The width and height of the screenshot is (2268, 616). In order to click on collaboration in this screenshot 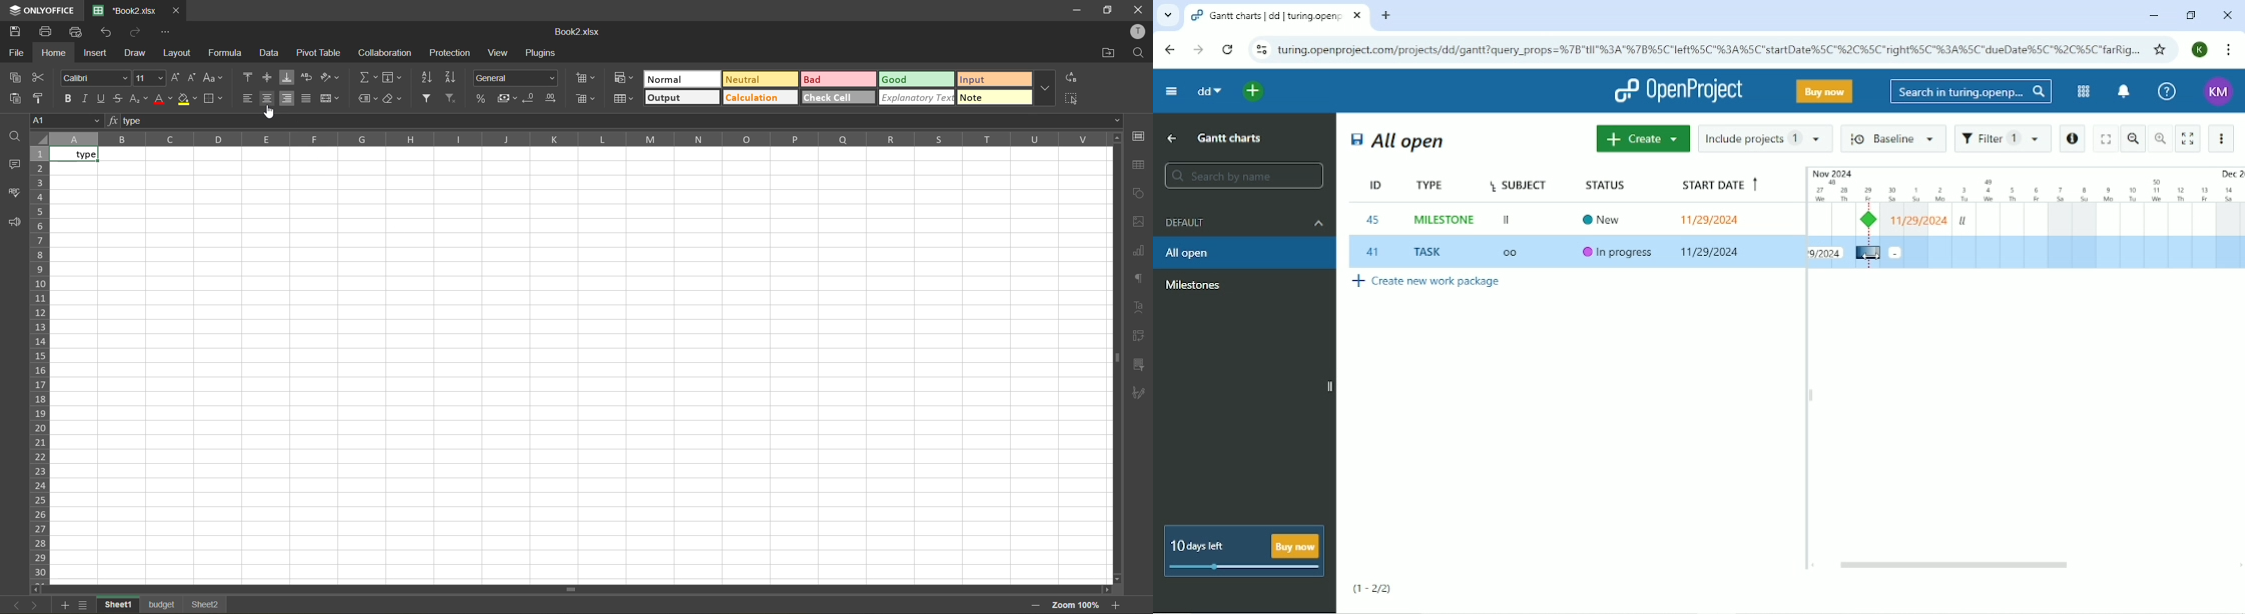, I will do `click(384, 55)`.